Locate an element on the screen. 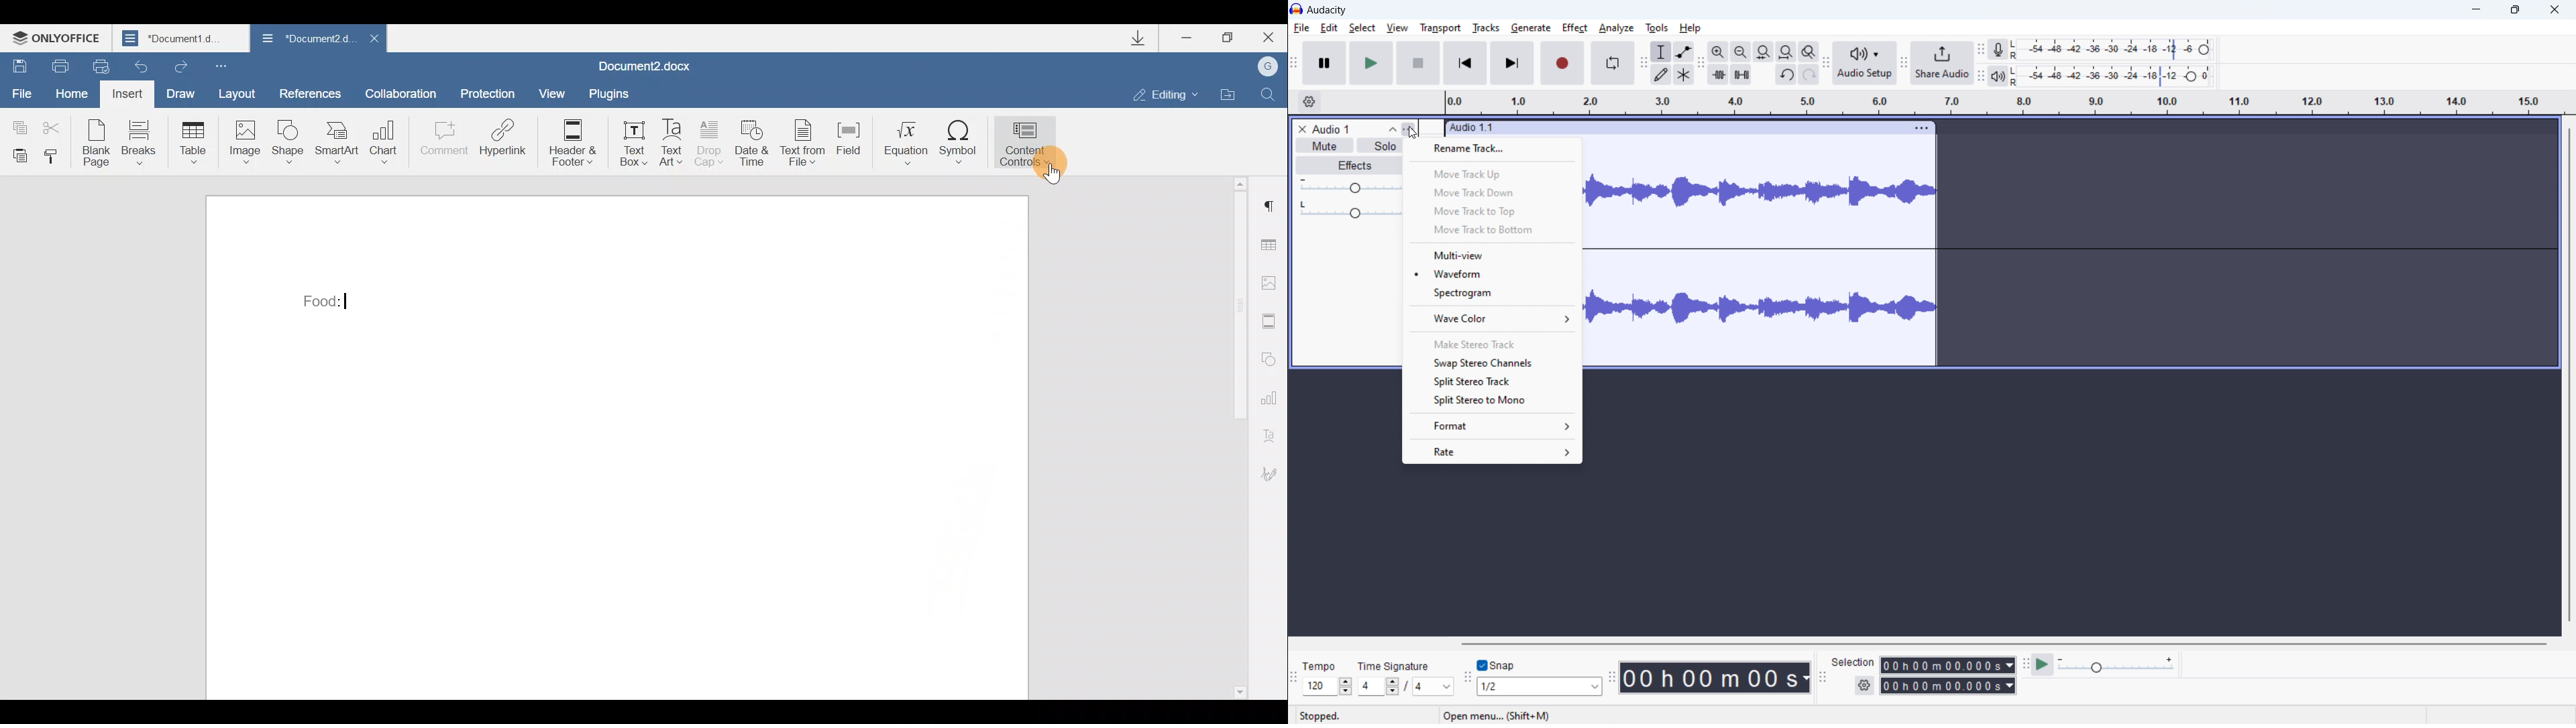  recording level is located at coordinates (2114, 50).